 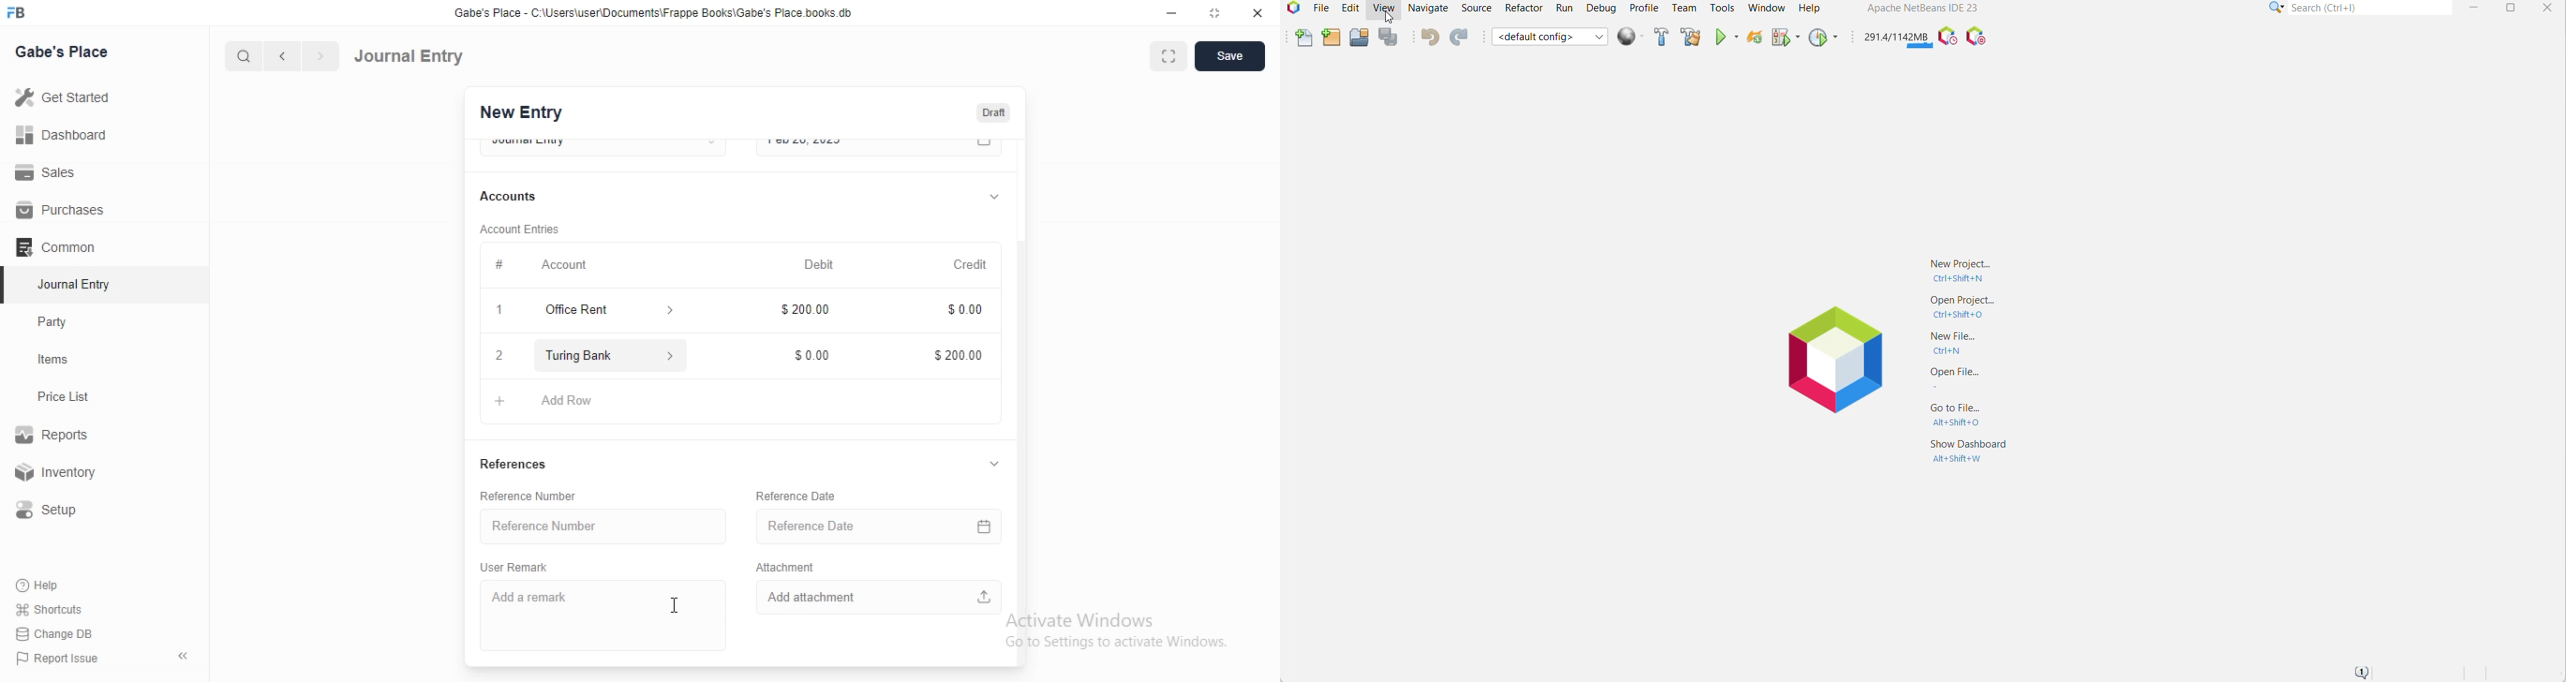 What do you see at coordinates (804, 355) in the screenshot?
I see `$0.00` at bounding box center [804, 355].